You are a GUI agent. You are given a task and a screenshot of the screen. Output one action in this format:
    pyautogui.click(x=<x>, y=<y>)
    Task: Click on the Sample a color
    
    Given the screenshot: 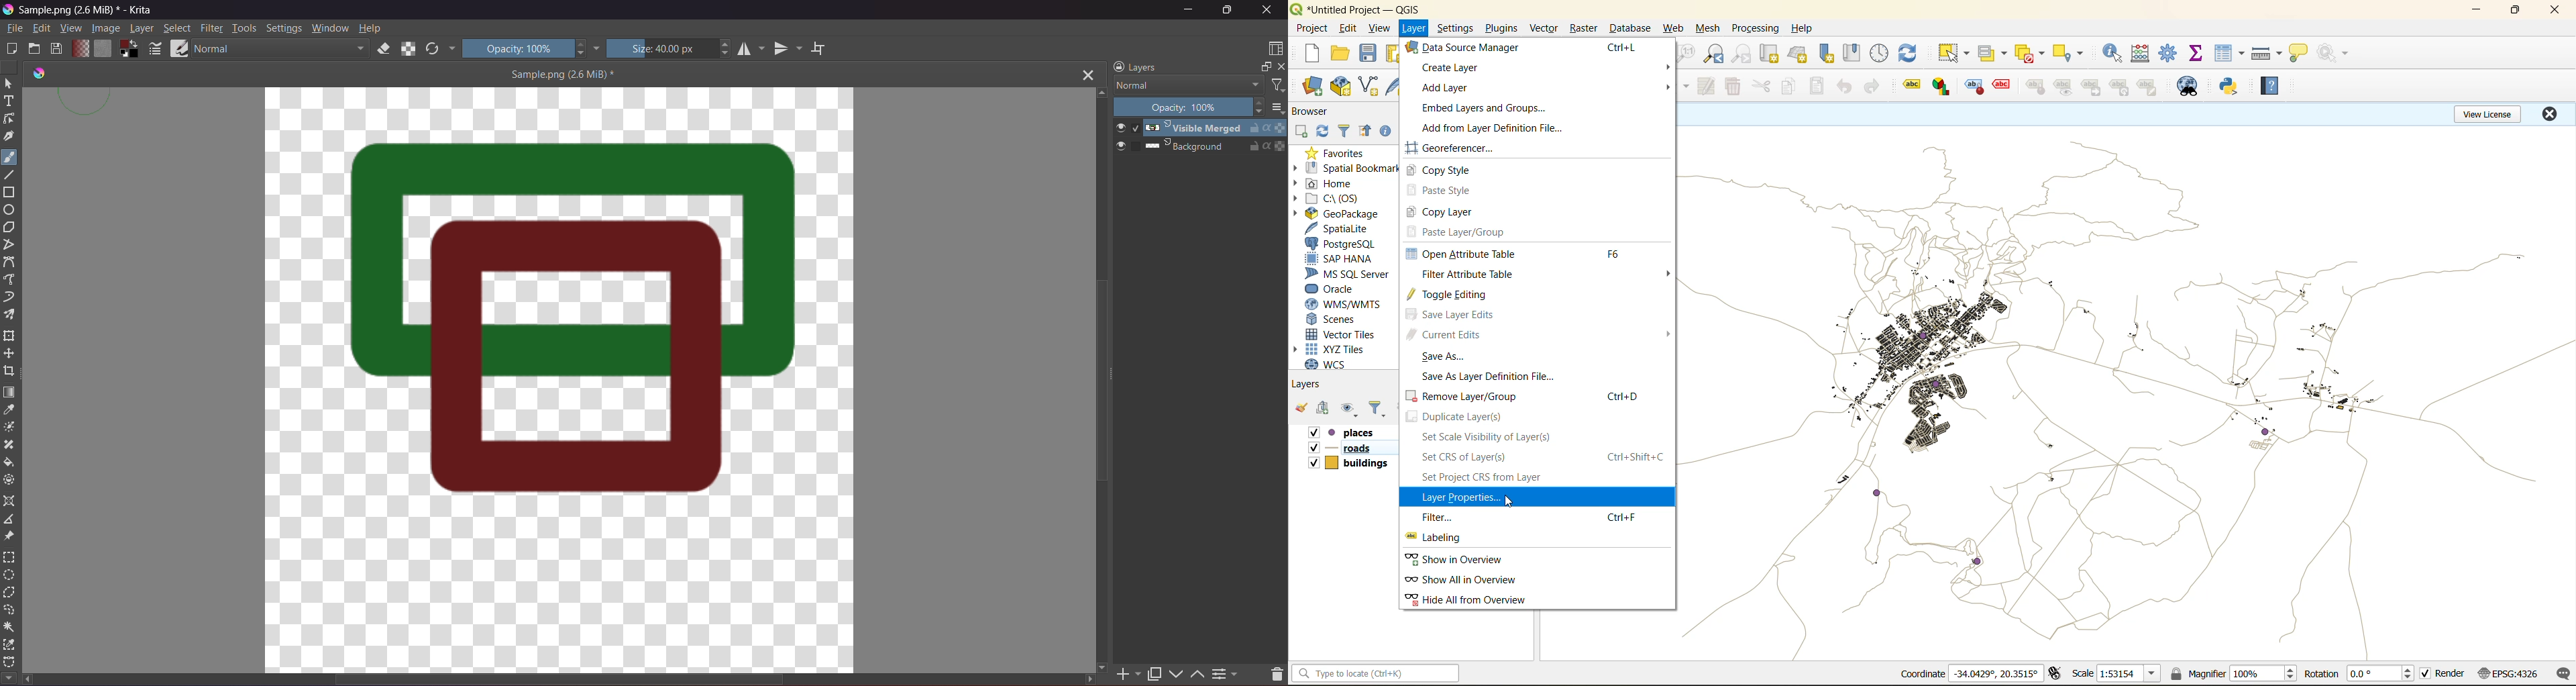 What is the action you would take?
    pyautogui.click(x=9, y=411)
    